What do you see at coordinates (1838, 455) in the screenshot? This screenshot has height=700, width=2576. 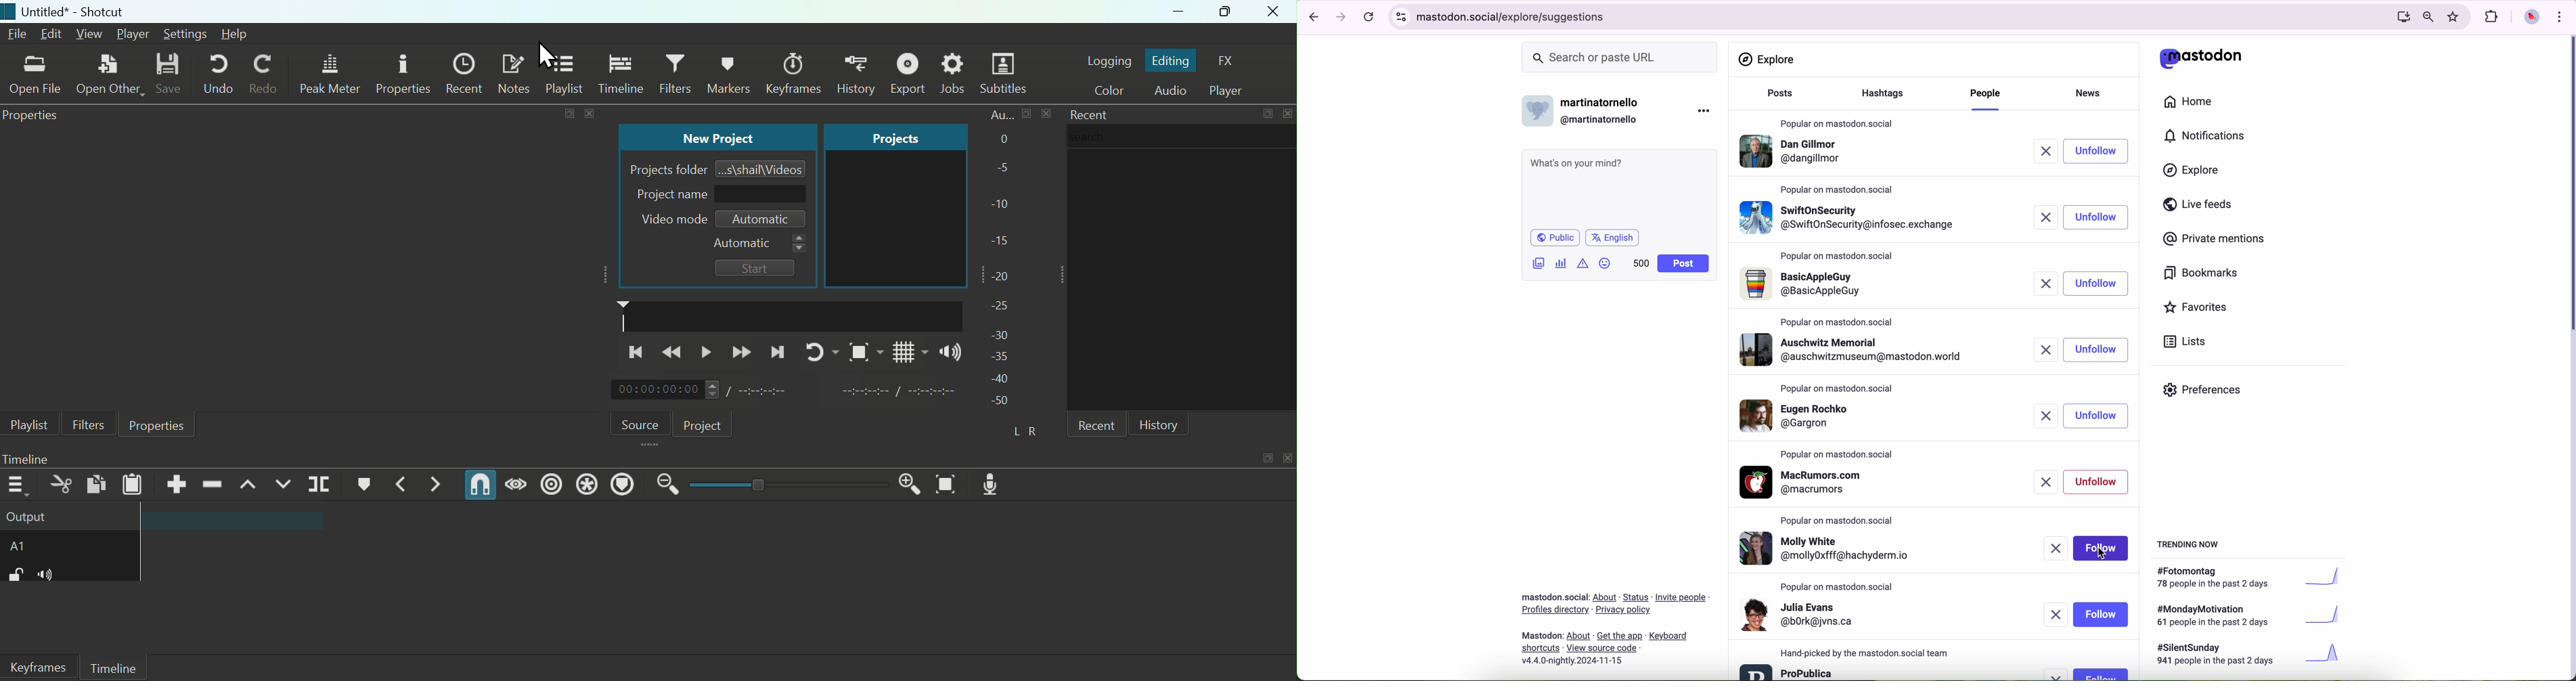 I see `popular on mastodon.social` at bounding box center [1838, 455].